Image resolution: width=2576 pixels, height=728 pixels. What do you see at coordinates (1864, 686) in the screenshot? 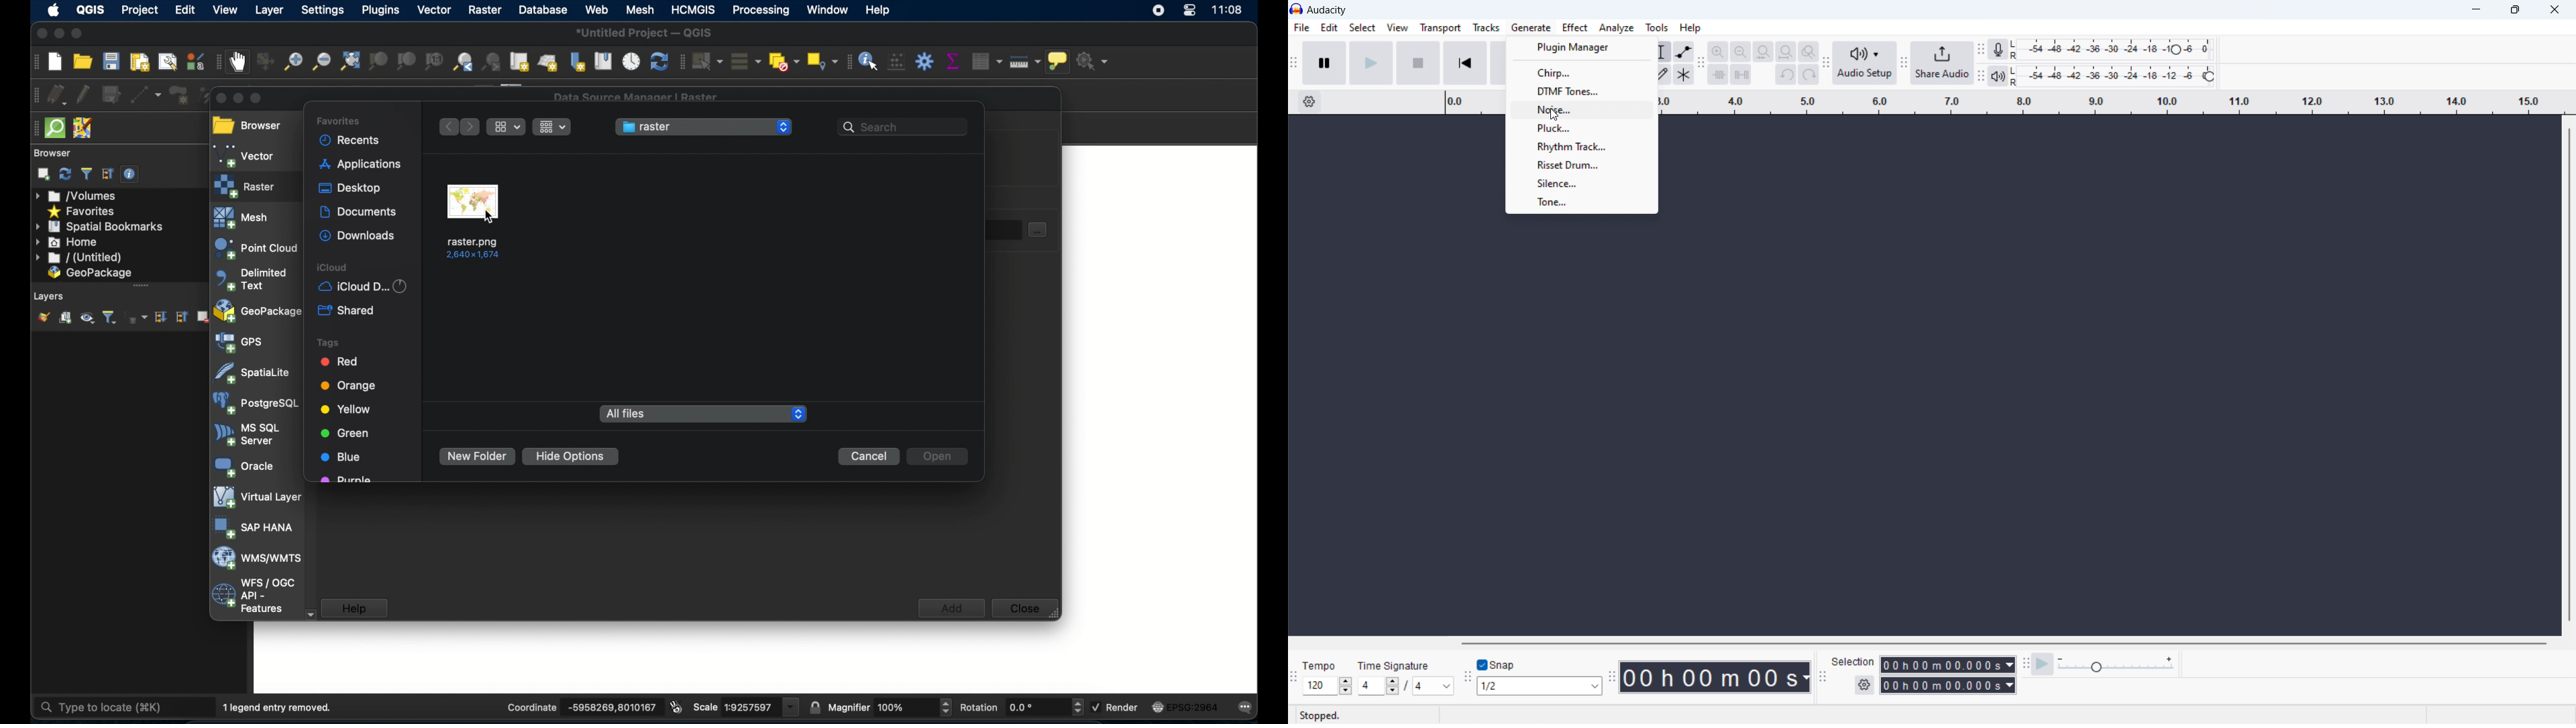
I see `settings` at bounding box center [1864, 686].